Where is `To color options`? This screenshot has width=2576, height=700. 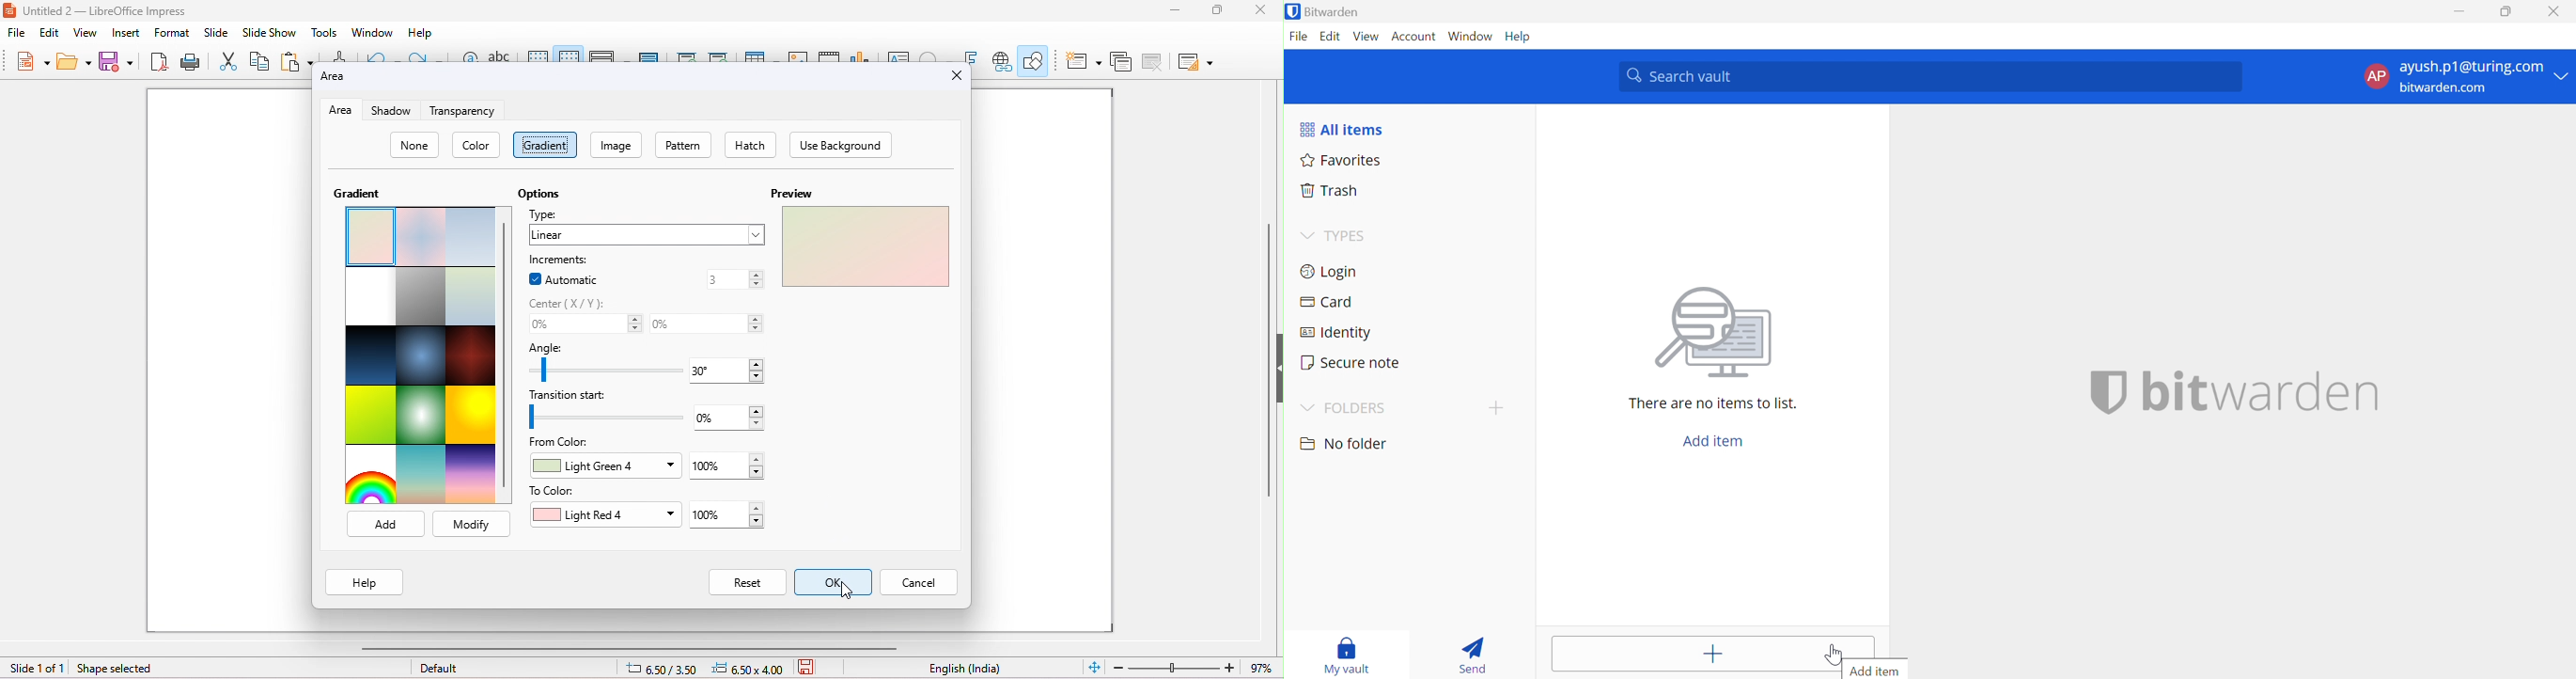 To color options is located at coordinates (608, 515).